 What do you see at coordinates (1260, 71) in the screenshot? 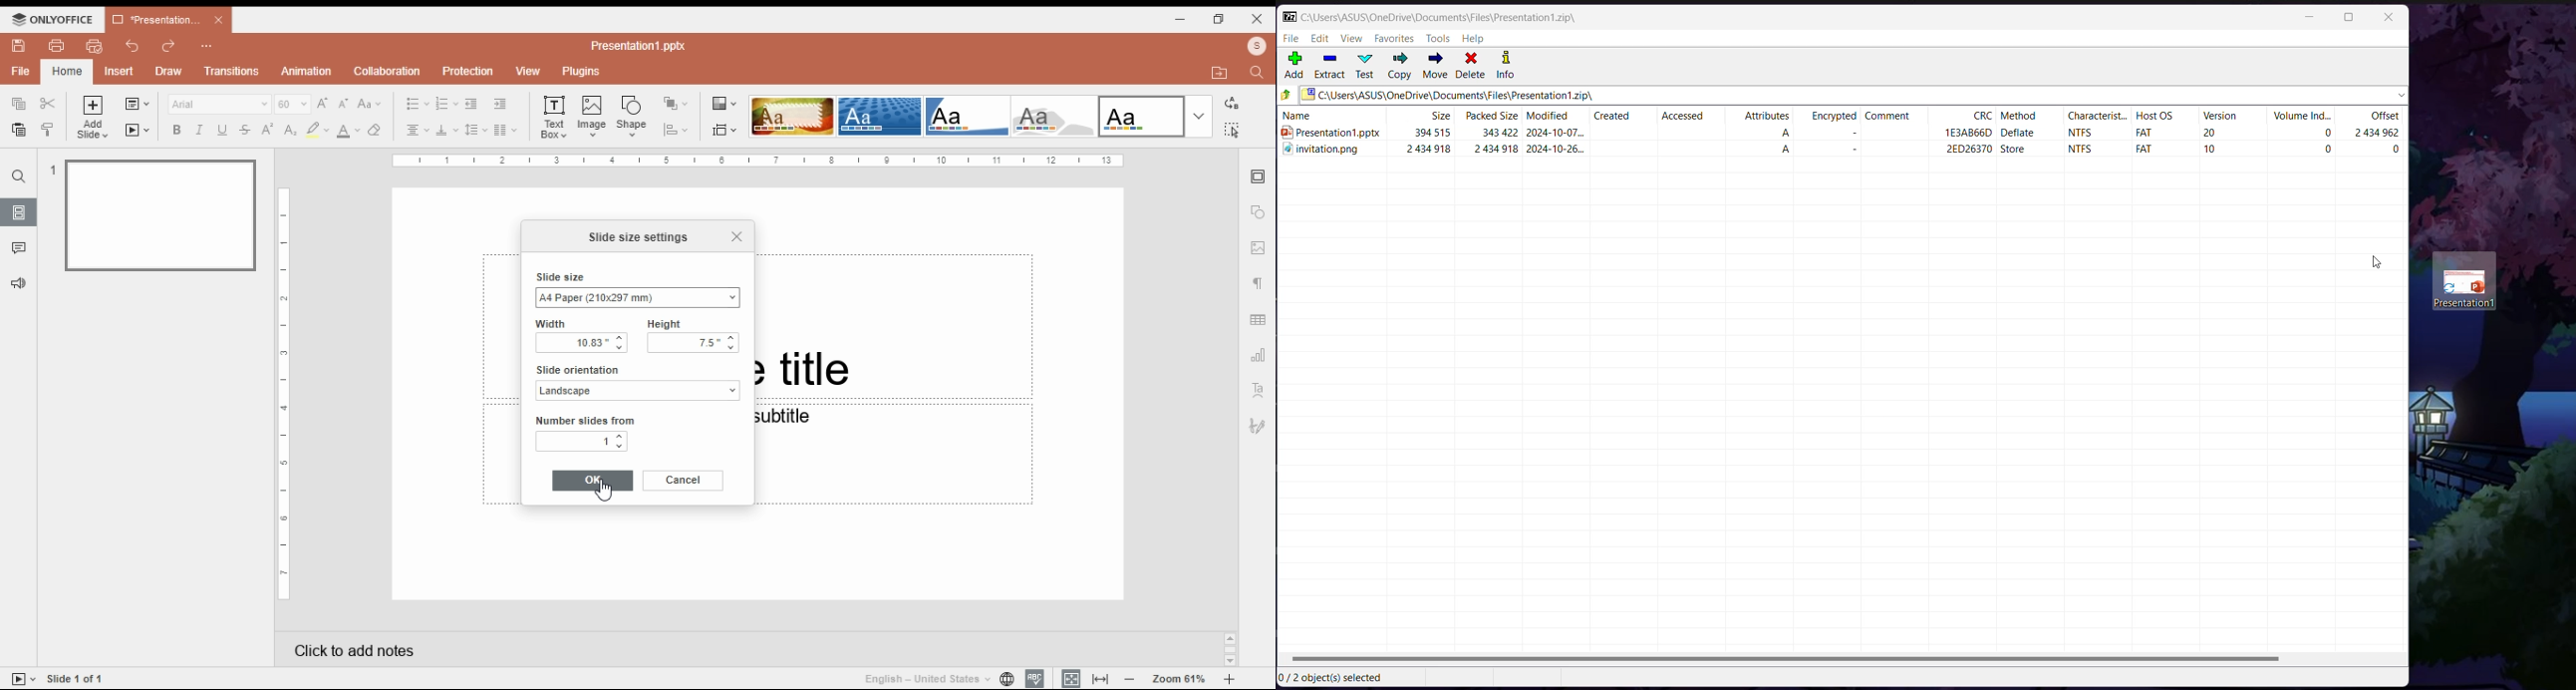
I see `find` at bounding box center [1260, 71].